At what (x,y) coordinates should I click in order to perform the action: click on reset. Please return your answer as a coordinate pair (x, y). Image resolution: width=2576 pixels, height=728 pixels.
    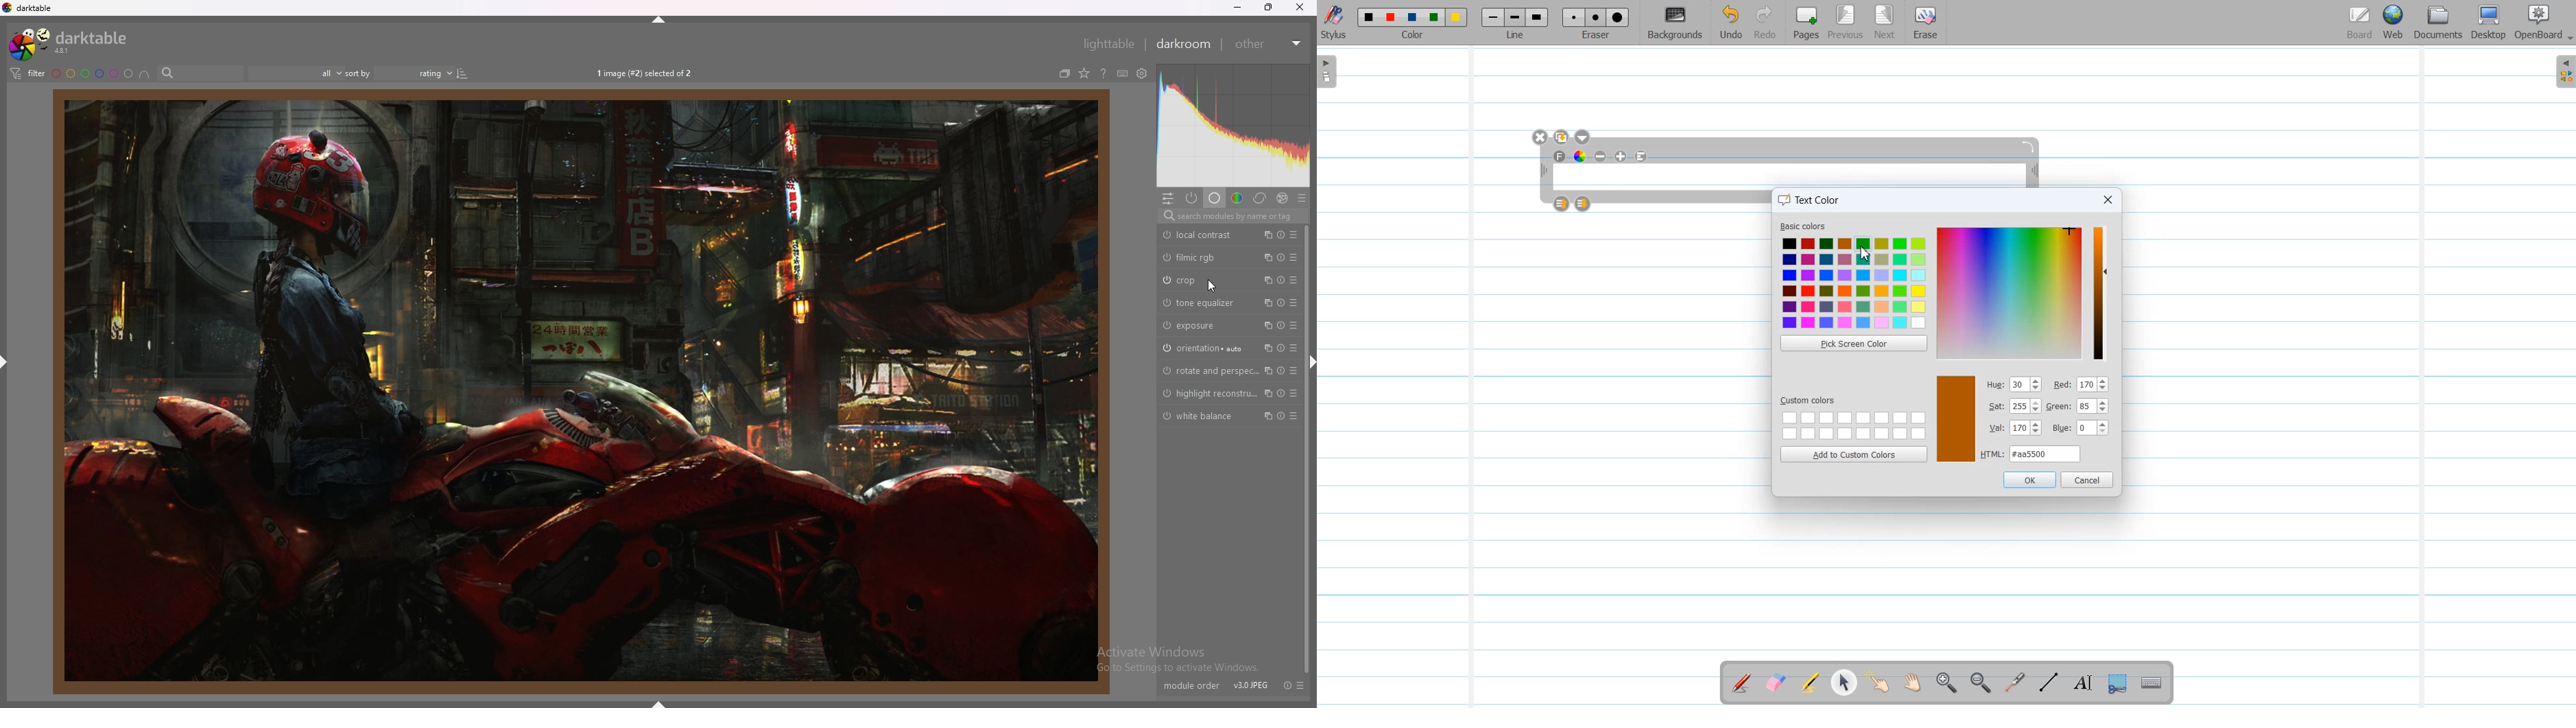
    Looking at the image, I should click on (1280, 393).